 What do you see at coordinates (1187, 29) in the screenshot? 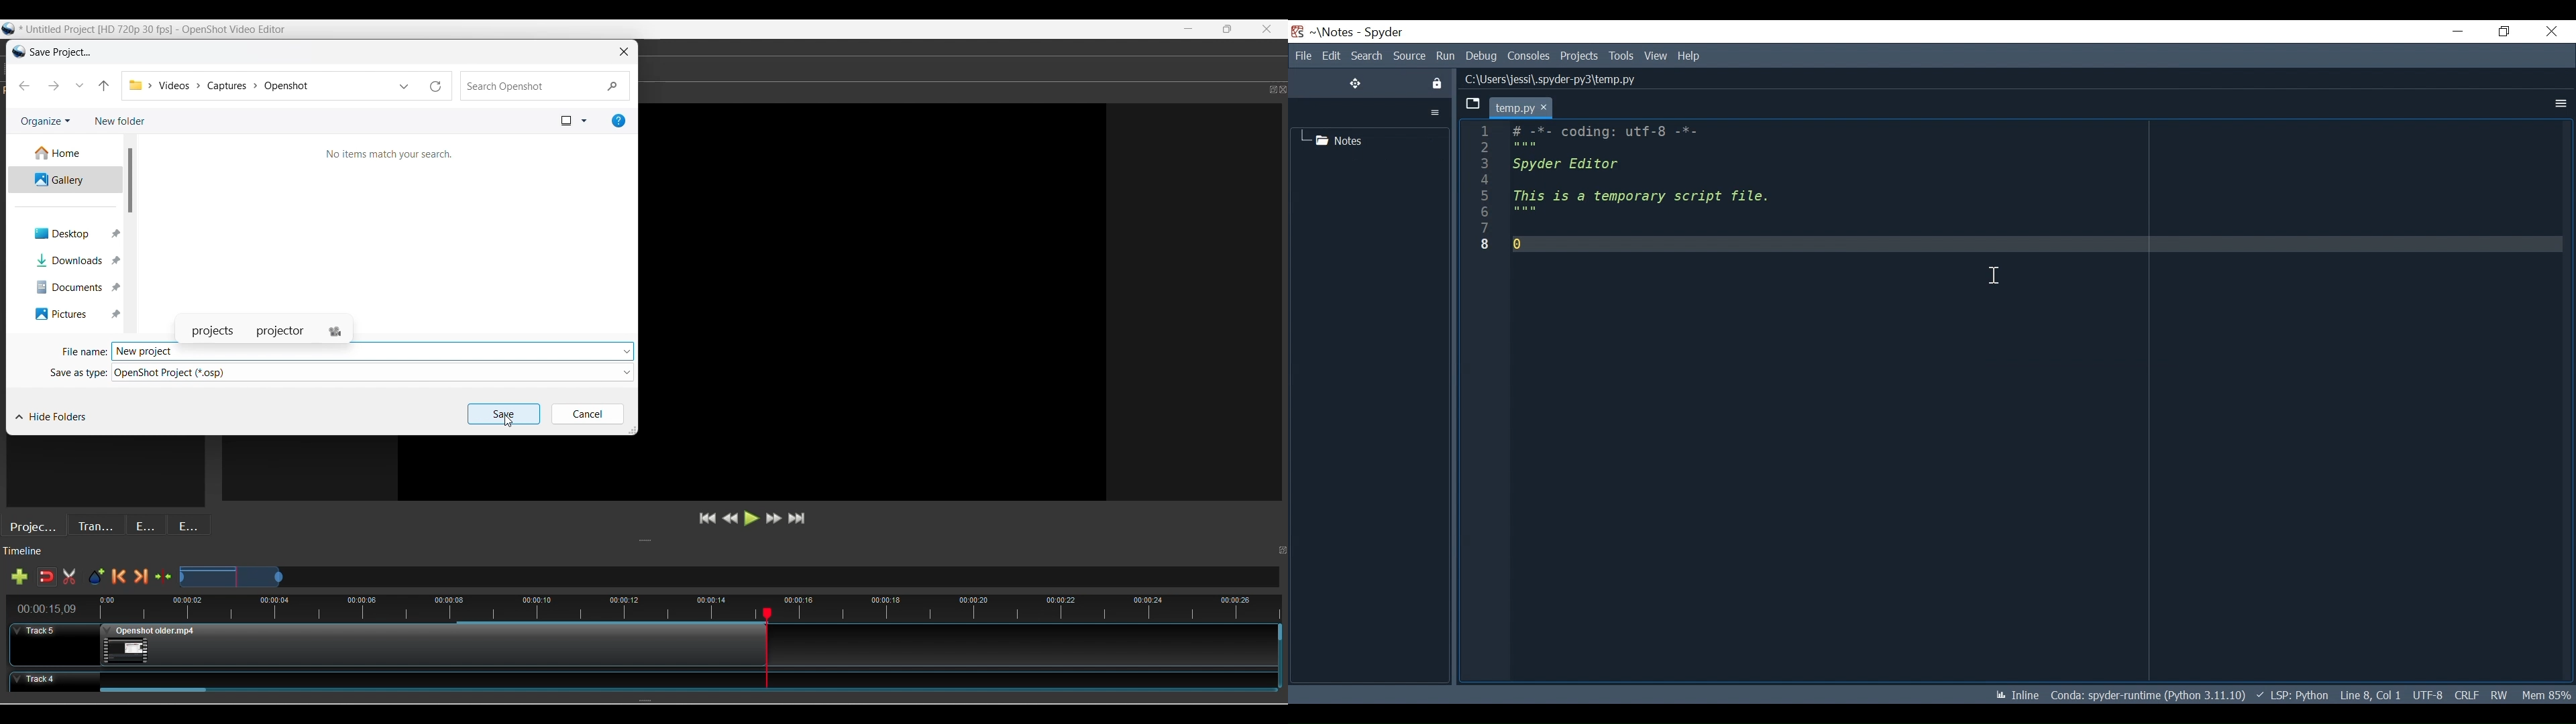
I see `minimize` at bounding box center [1187, 29].